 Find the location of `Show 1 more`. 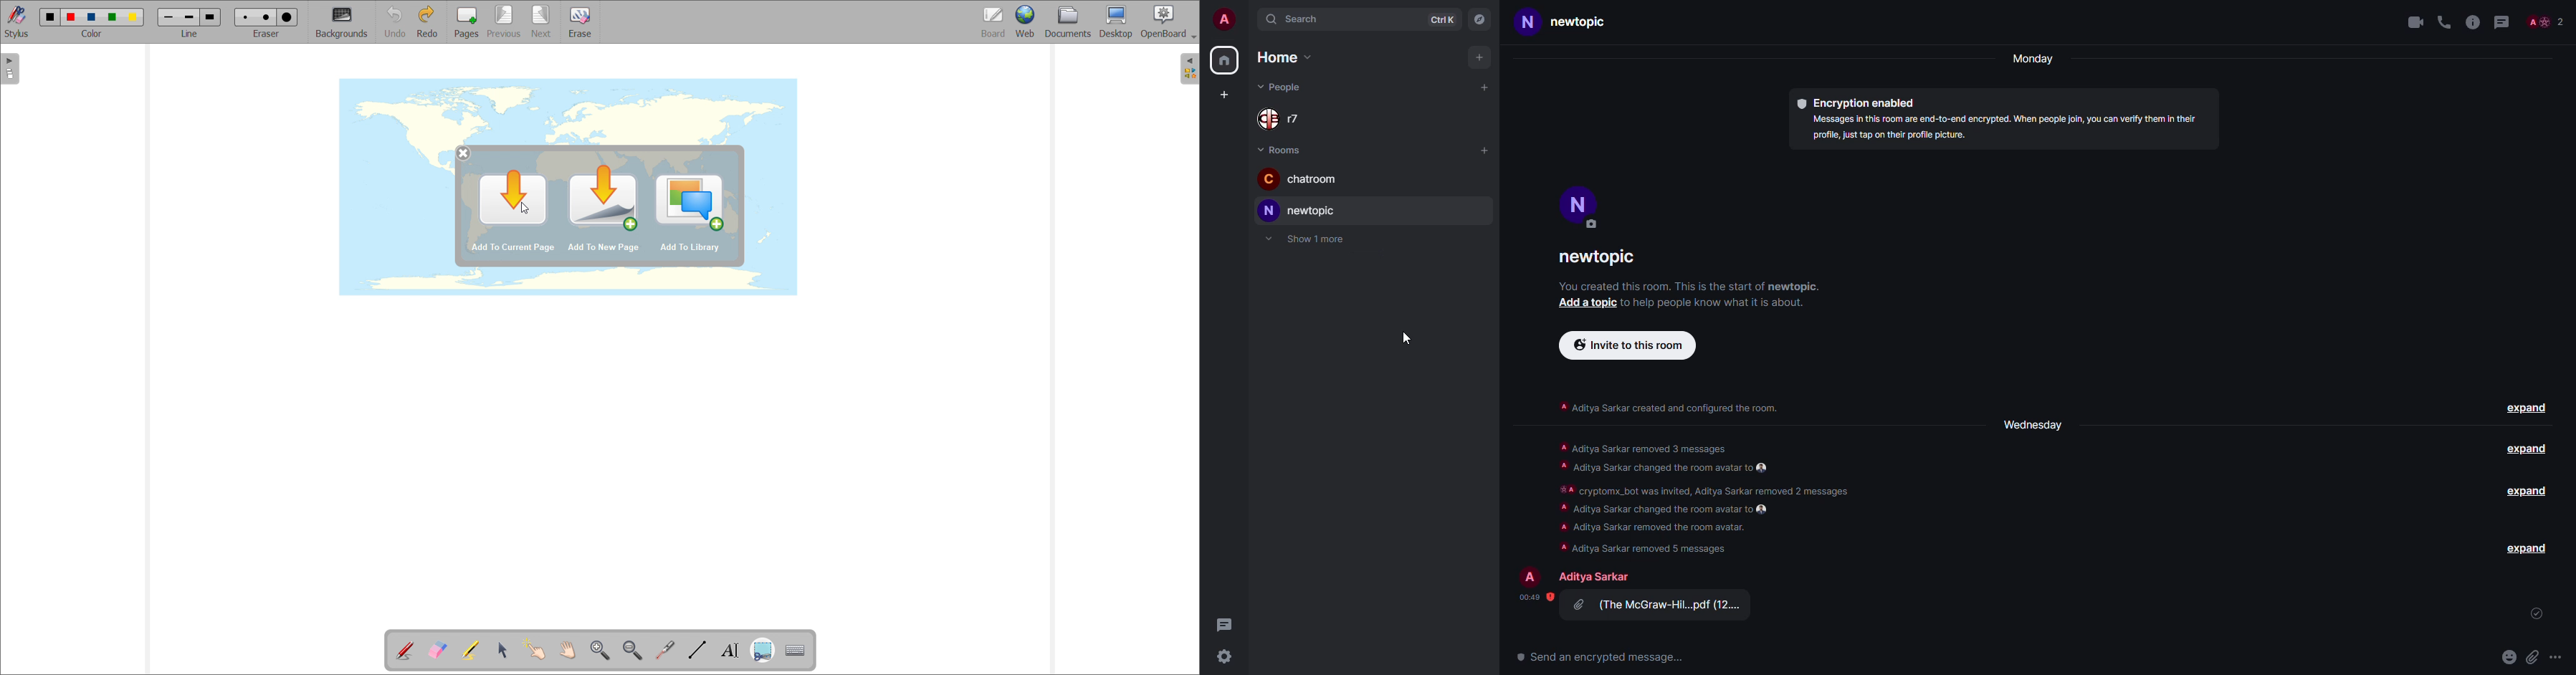

Show 1 more is located at coordinates (1320, 238).